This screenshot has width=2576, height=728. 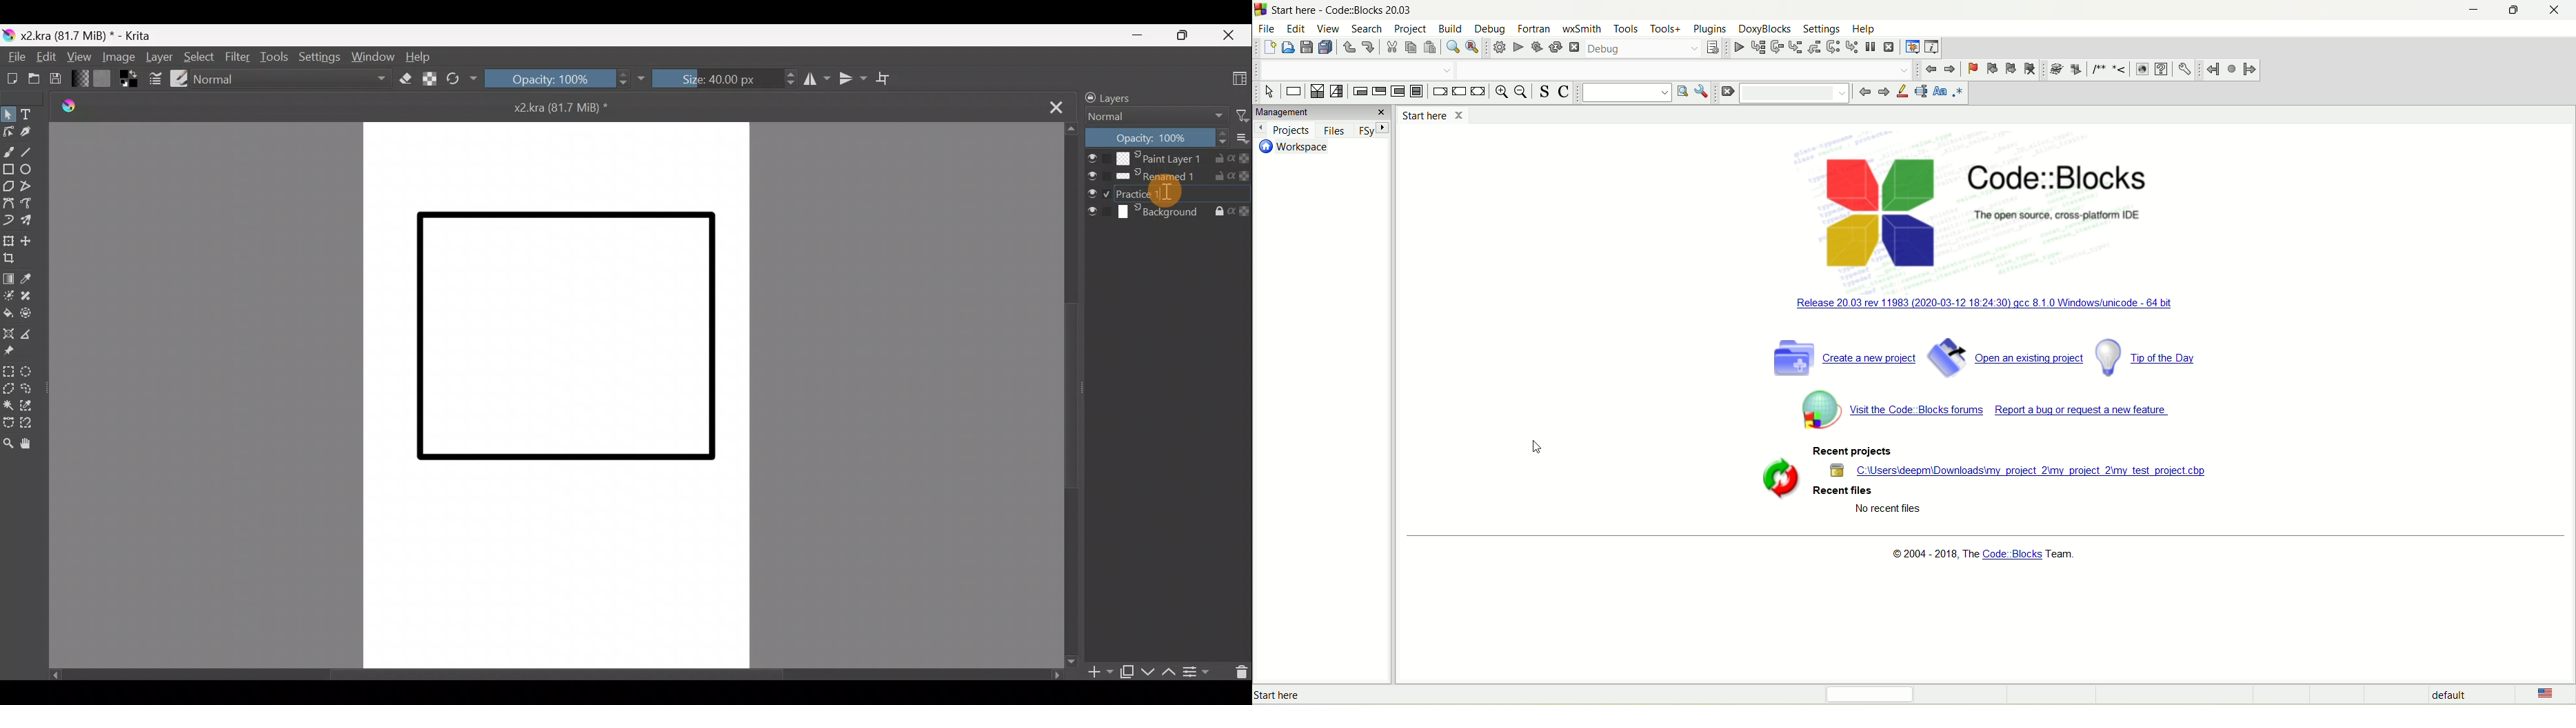 What do you see at coordinates (1286, 130) in the screenshot?
I see `projects` at bounding box center [1286, 130].